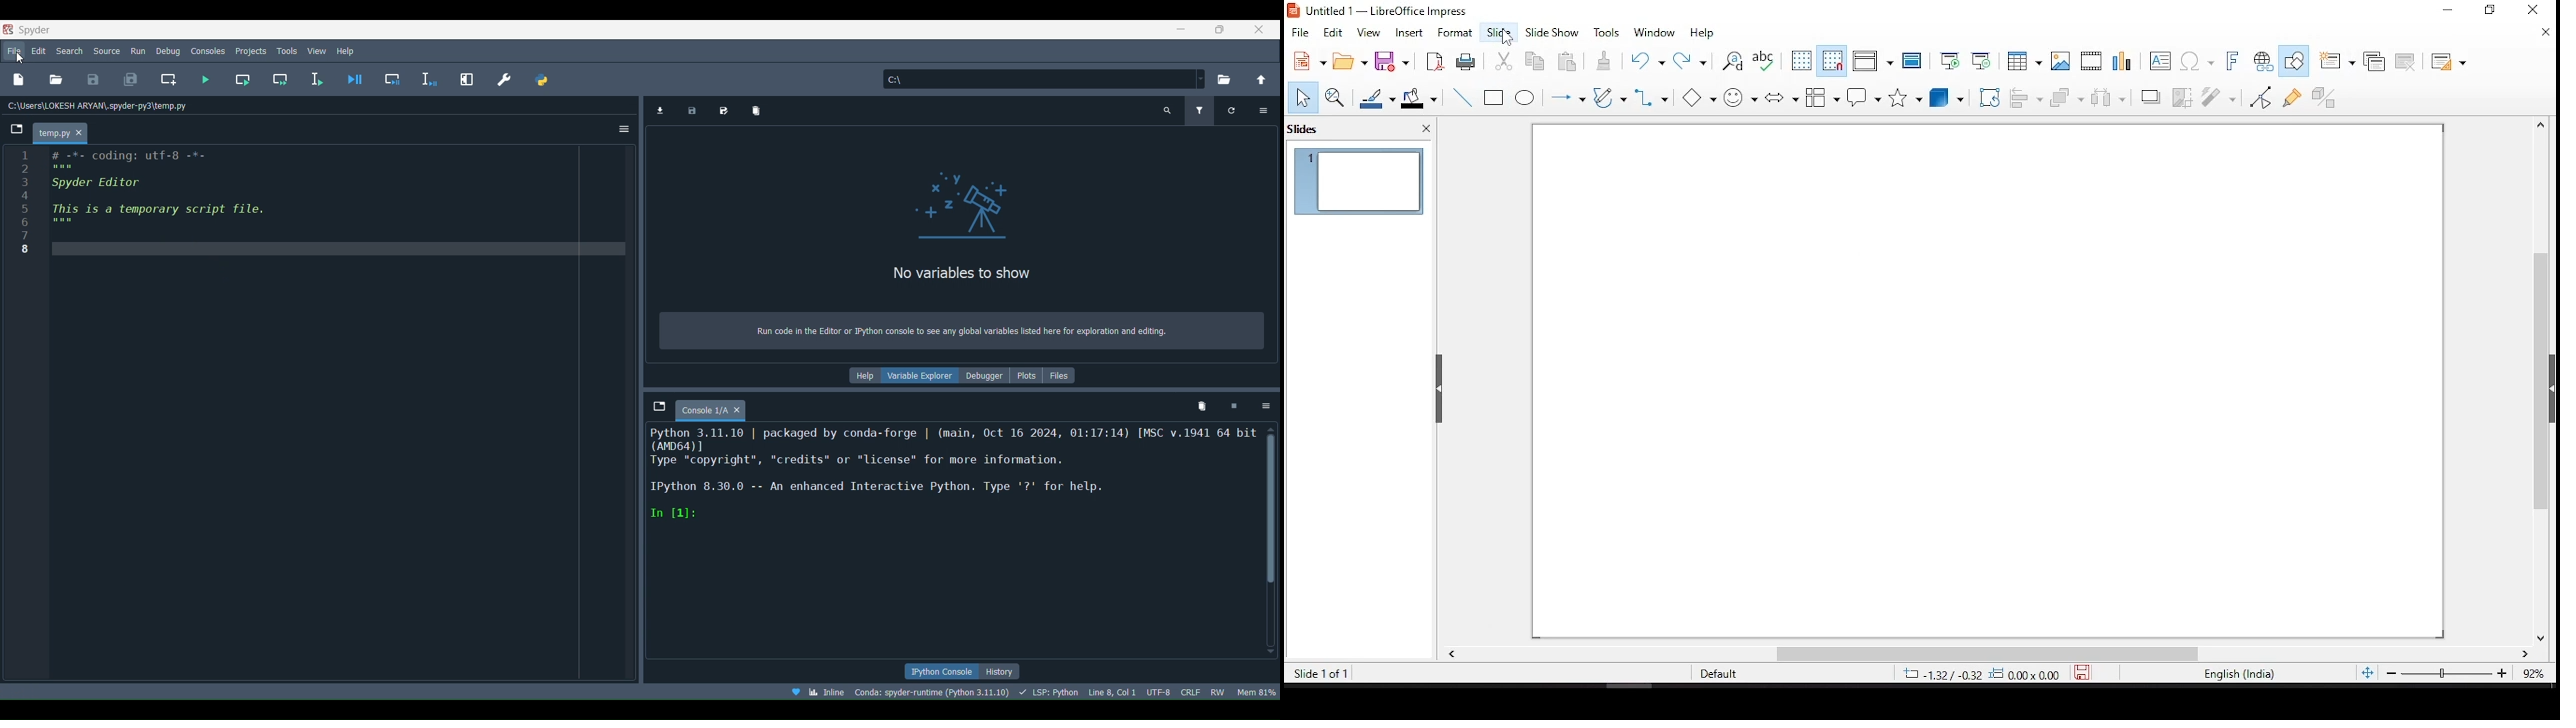  I want to click on ellipse, so click(1527, 98).